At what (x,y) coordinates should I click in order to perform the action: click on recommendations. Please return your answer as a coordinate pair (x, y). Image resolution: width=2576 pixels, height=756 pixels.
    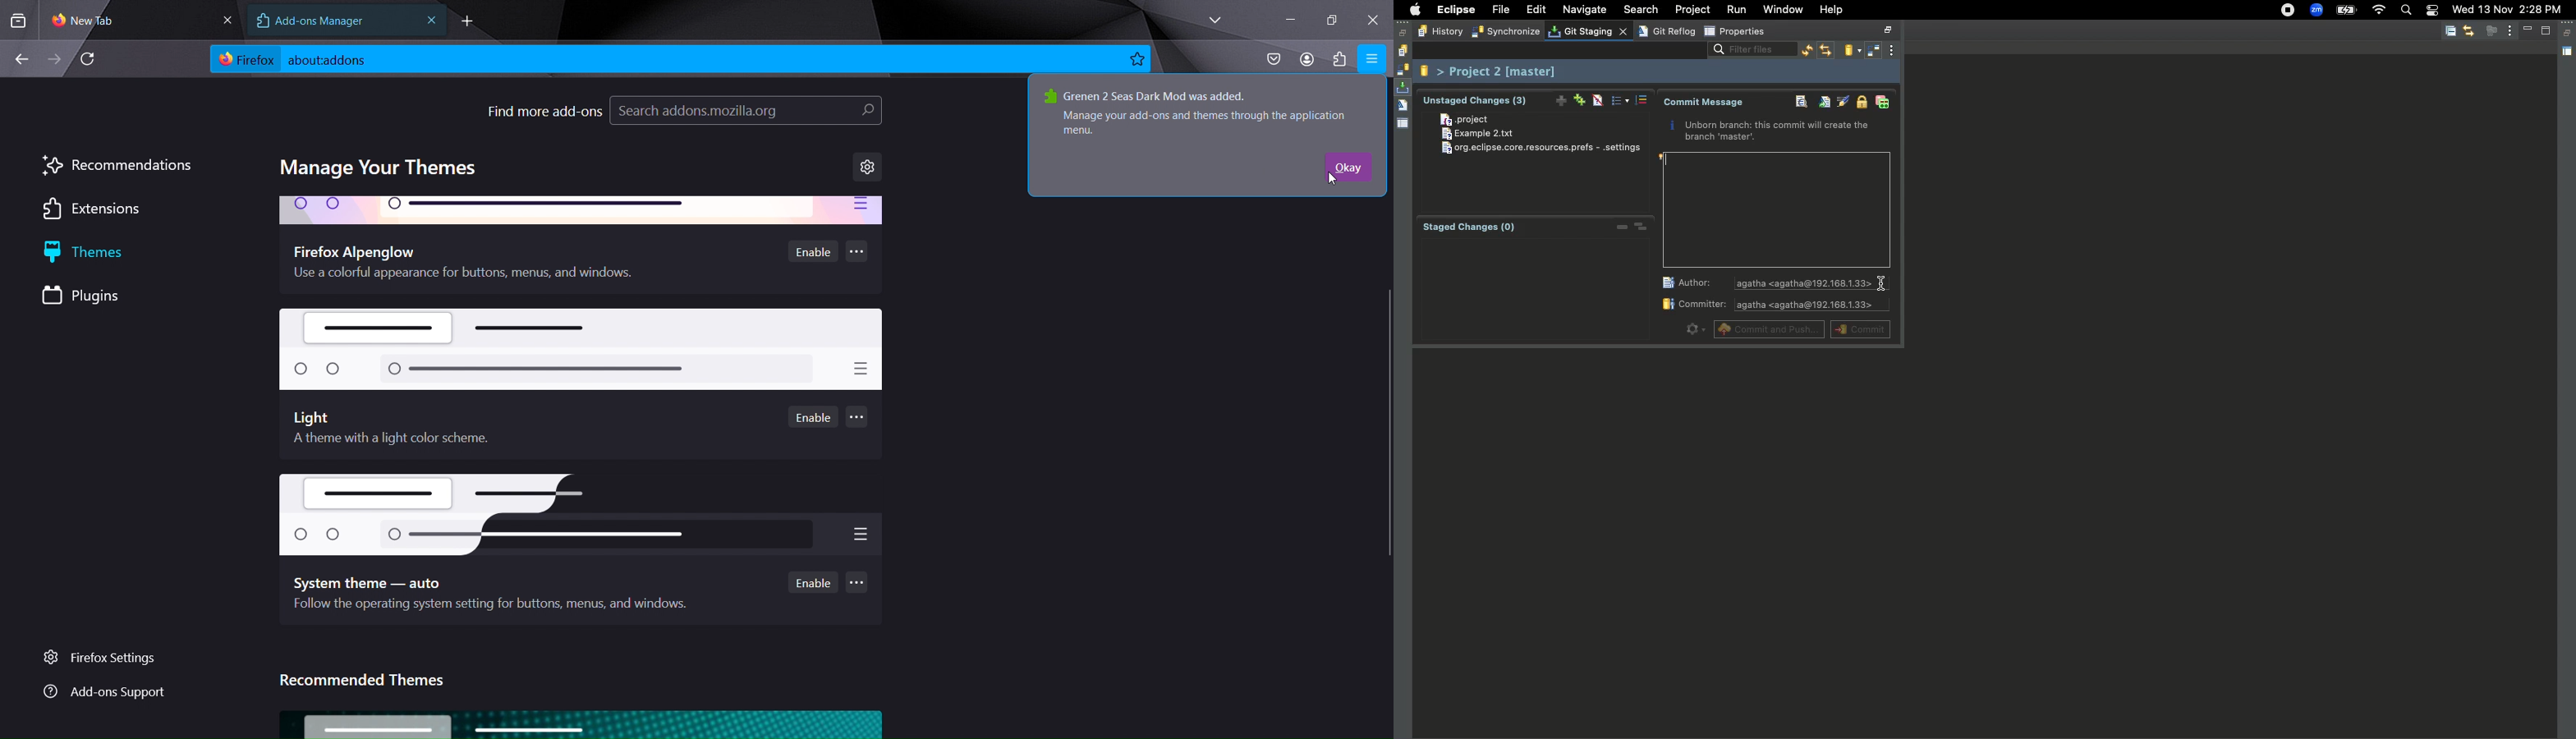
    Looking at the image, I should click on (118, 165).